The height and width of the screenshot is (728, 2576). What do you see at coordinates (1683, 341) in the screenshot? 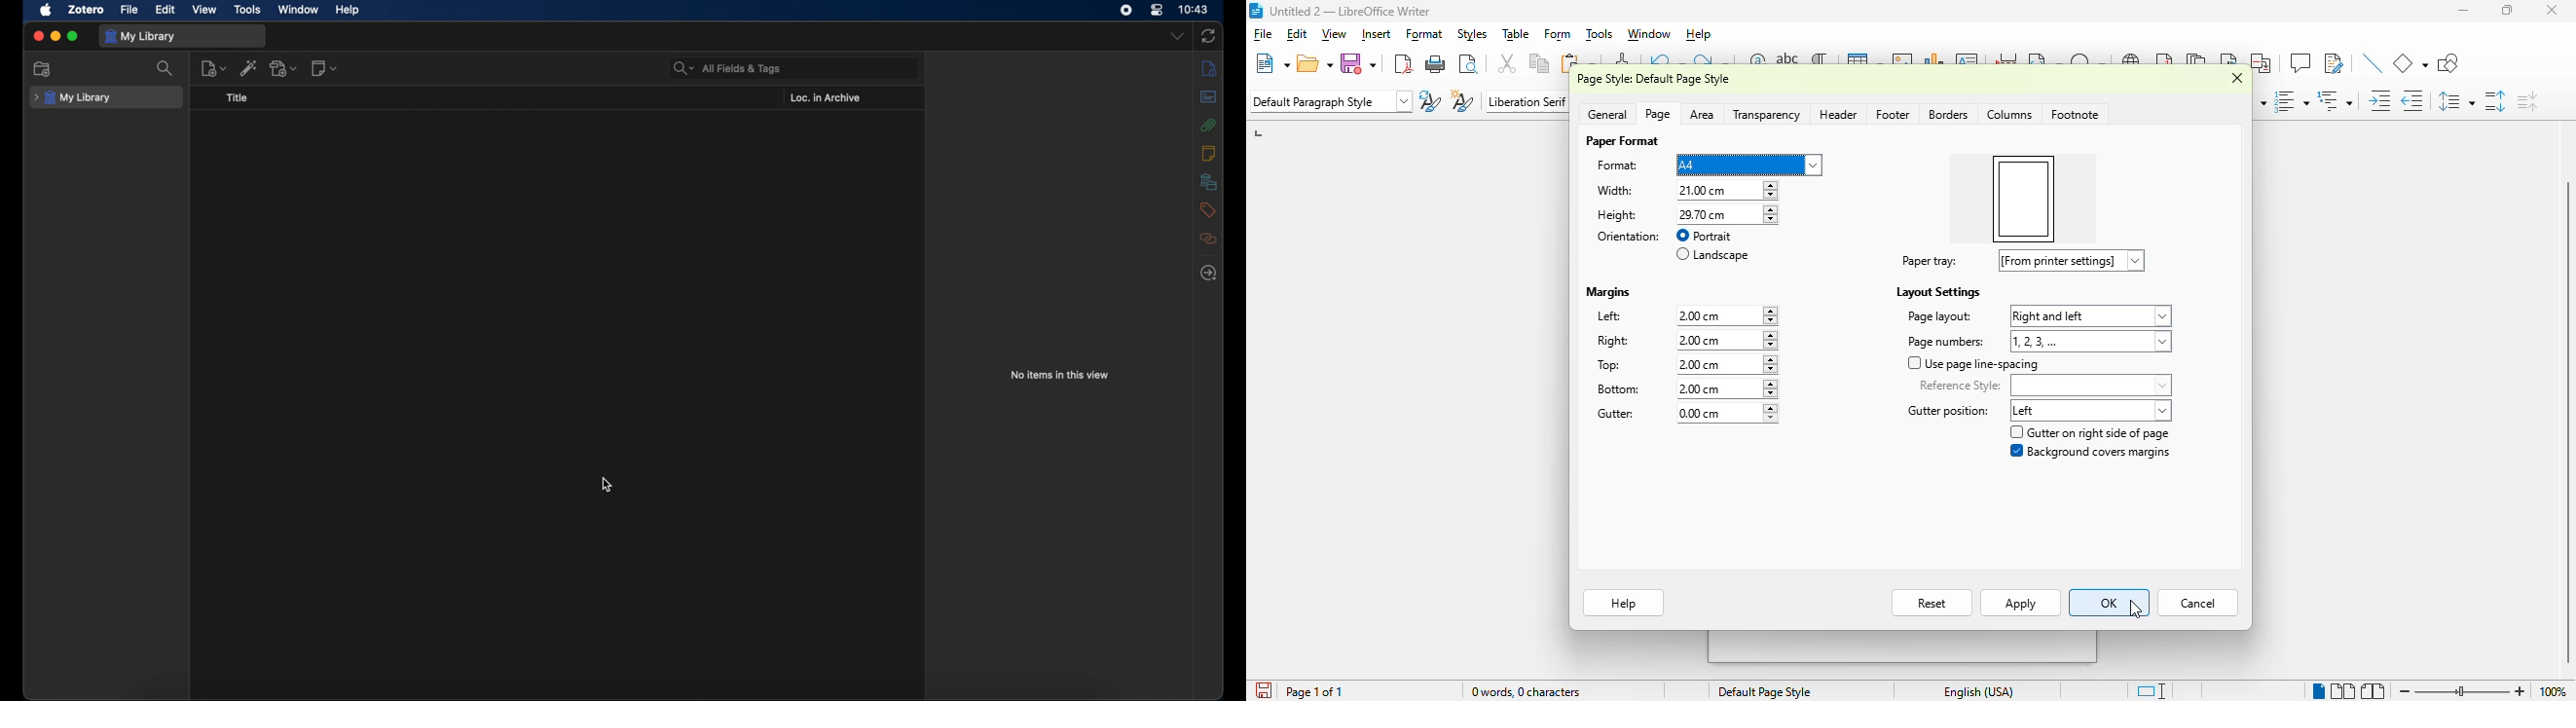
I see `right: 2.00 cm` at bounding box center [1683, 341].